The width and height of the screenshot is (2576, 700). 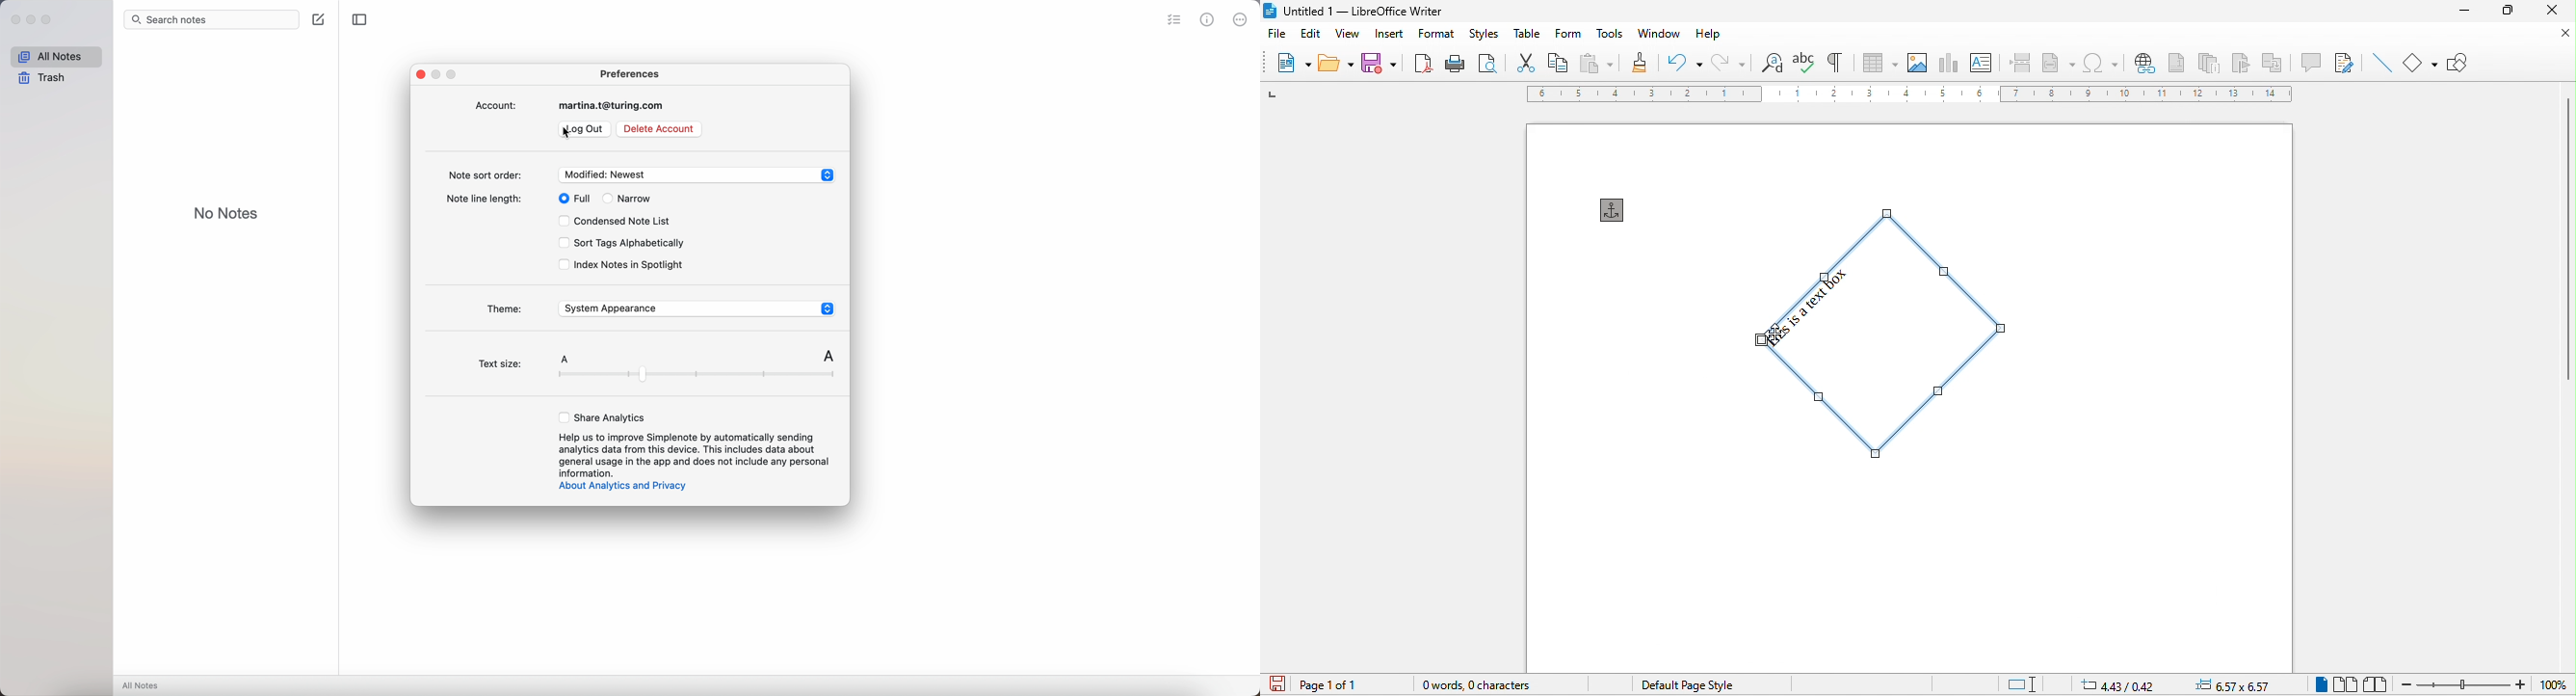 What do you see at coordinates (1485, 35) in the screenshot?
I see `styles` at bounding box center [1485, 35].